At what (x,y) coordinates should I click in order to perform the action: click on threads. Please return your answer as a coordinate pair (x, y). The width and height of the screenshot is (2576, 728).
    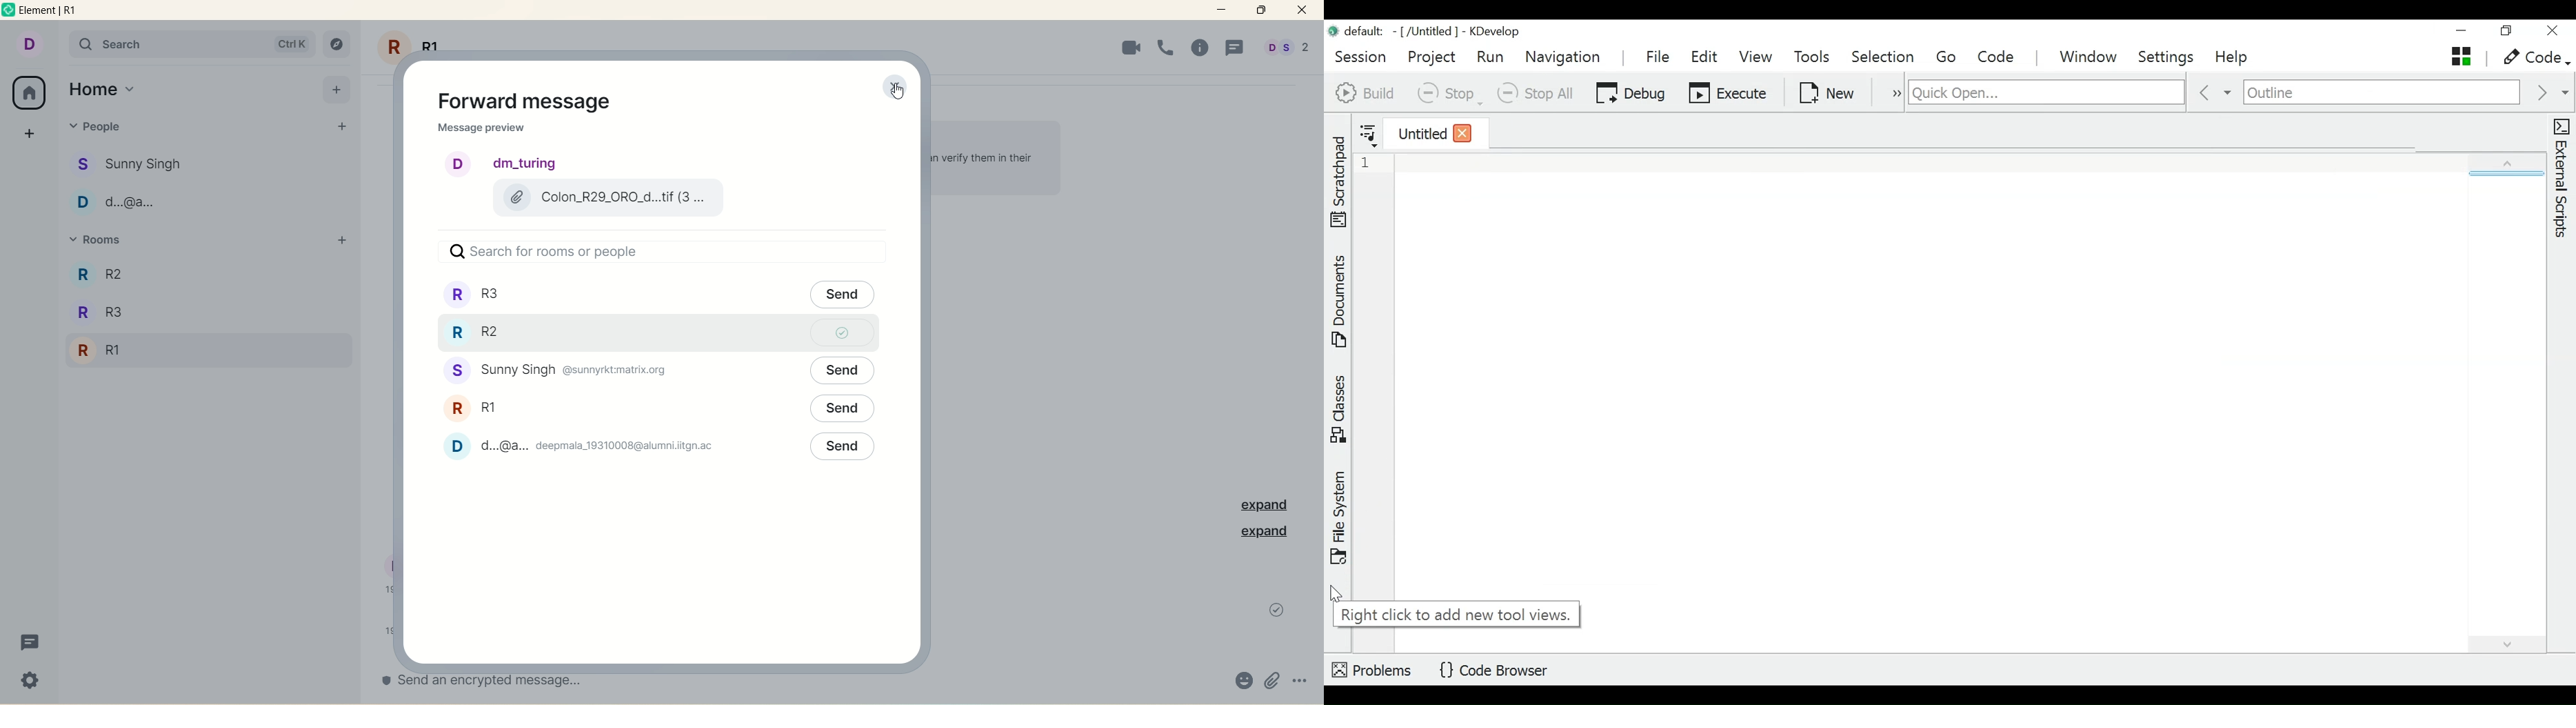
    Looking at the image, I should click on (1235, 49).